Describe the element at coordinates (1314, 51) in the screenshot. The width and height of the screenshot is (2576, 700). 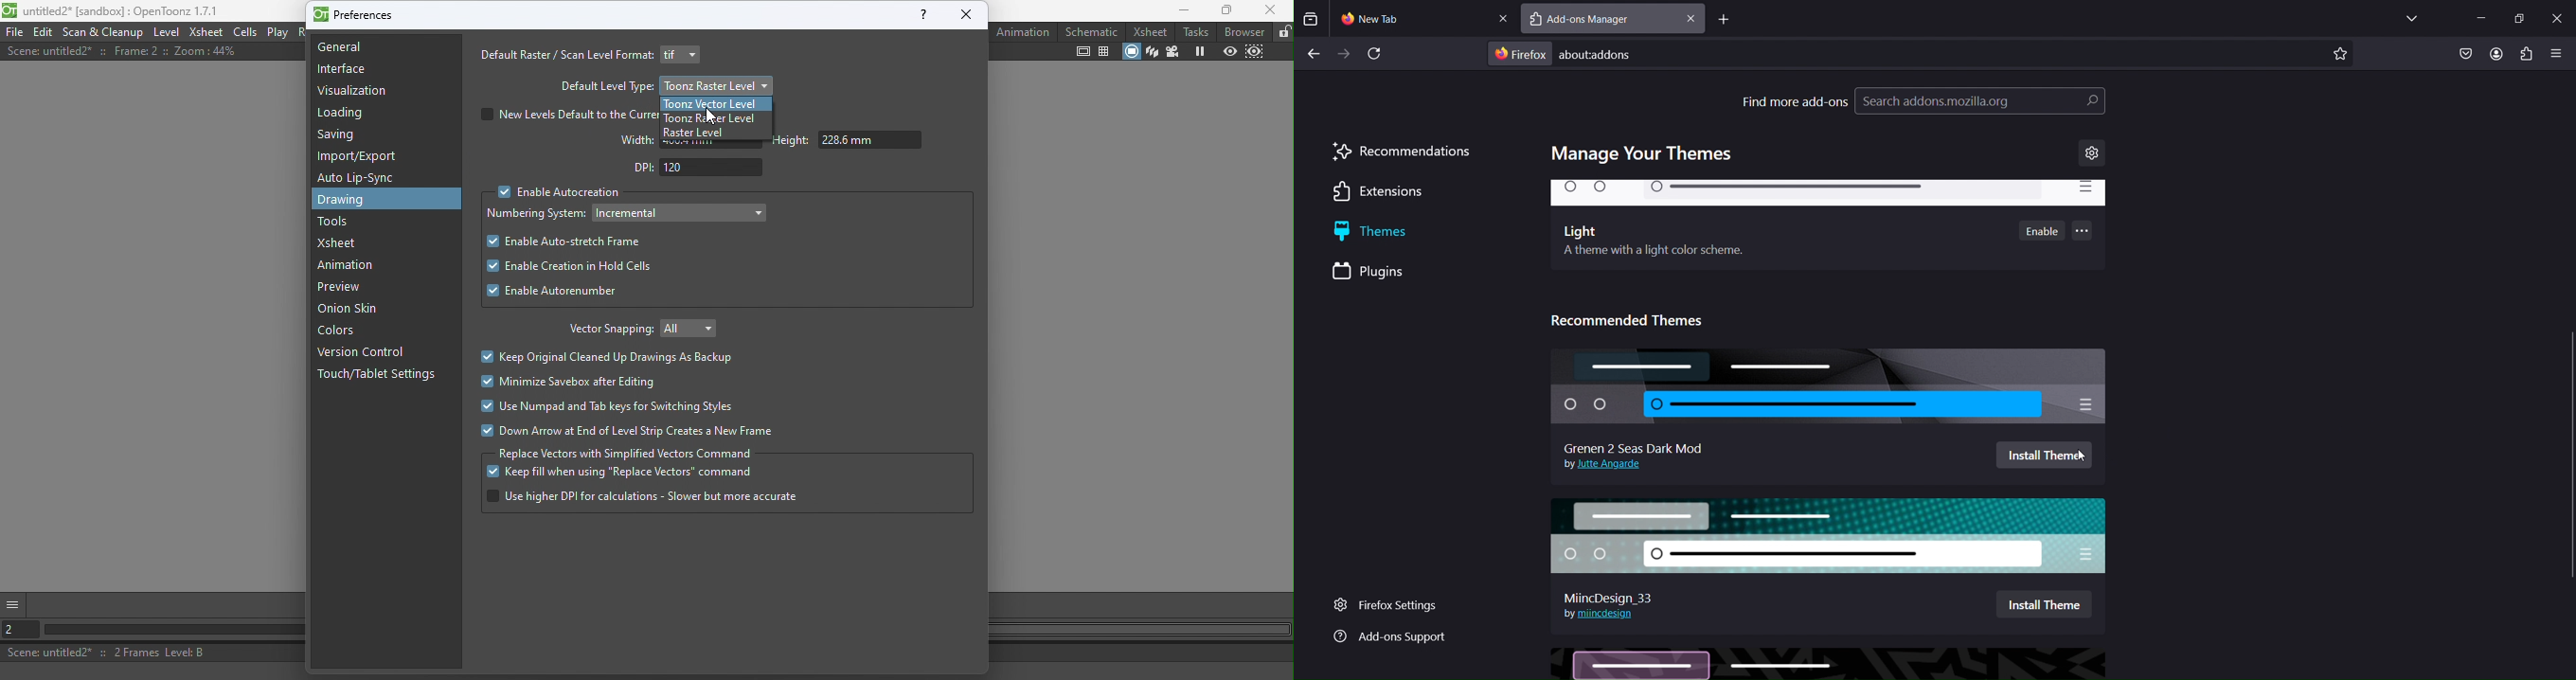
I see `go back one page` at that location.